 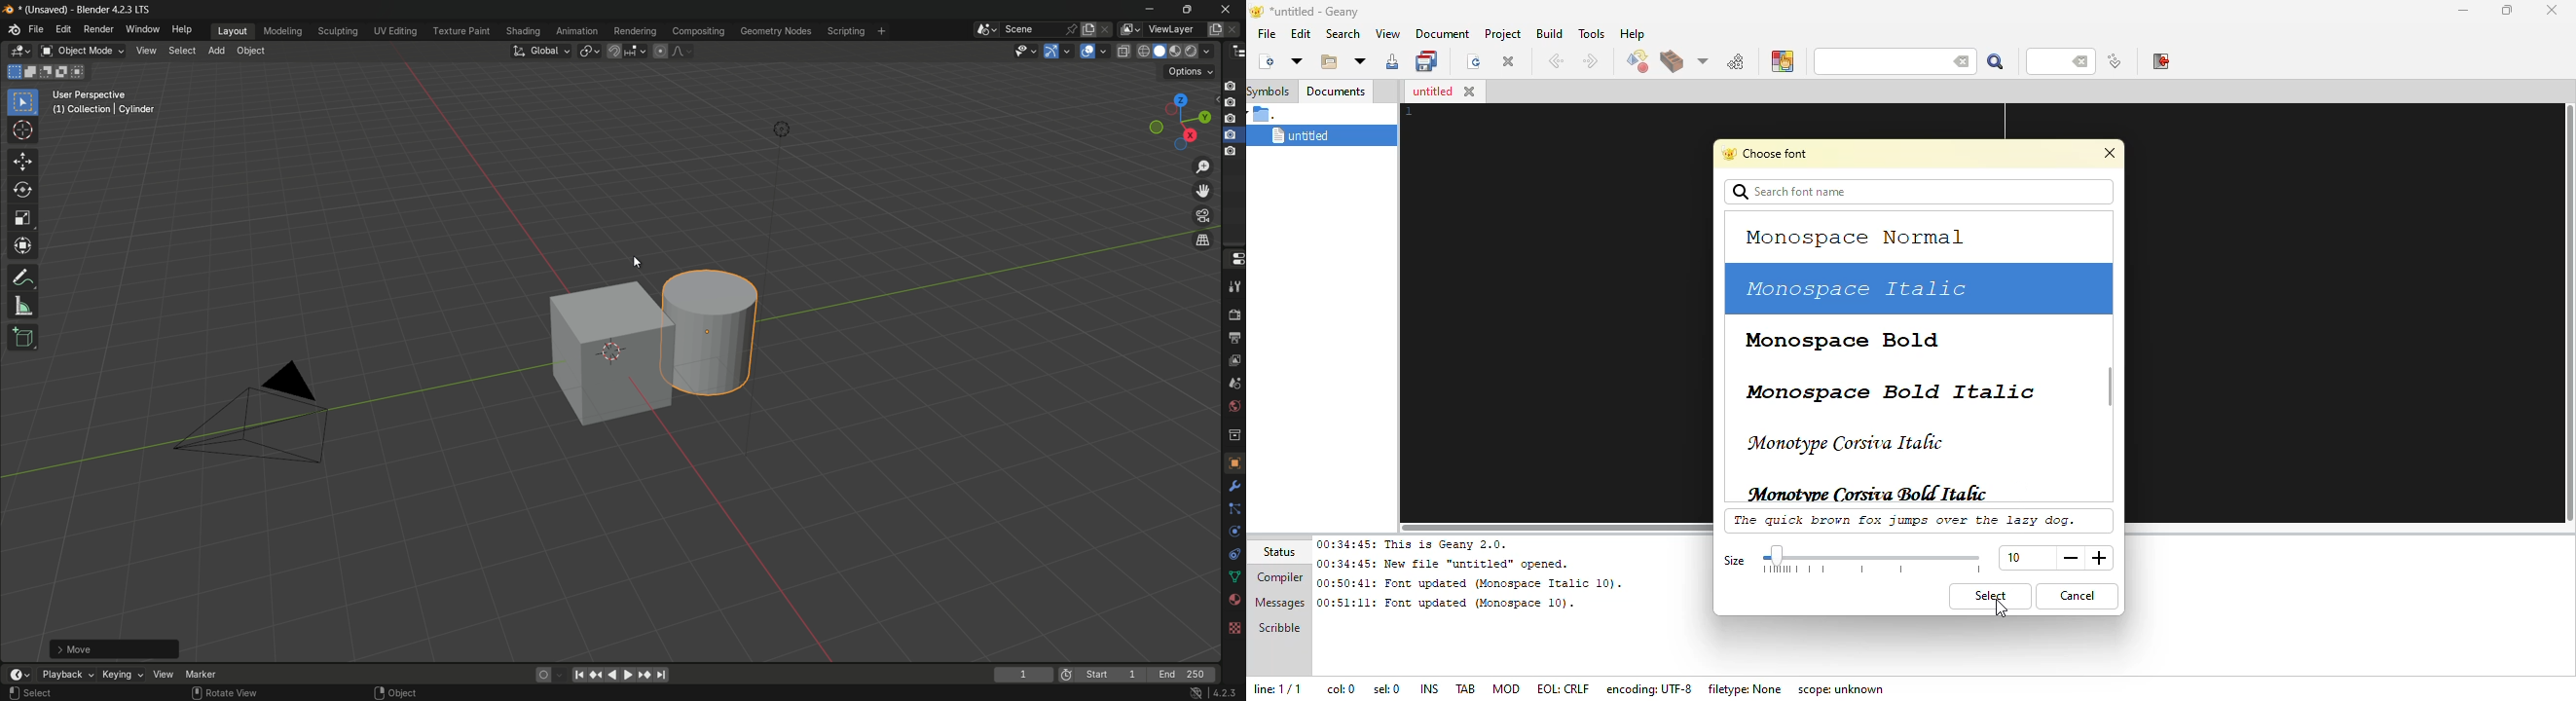 I want to click on new scene, so click(x=1089, y=29).